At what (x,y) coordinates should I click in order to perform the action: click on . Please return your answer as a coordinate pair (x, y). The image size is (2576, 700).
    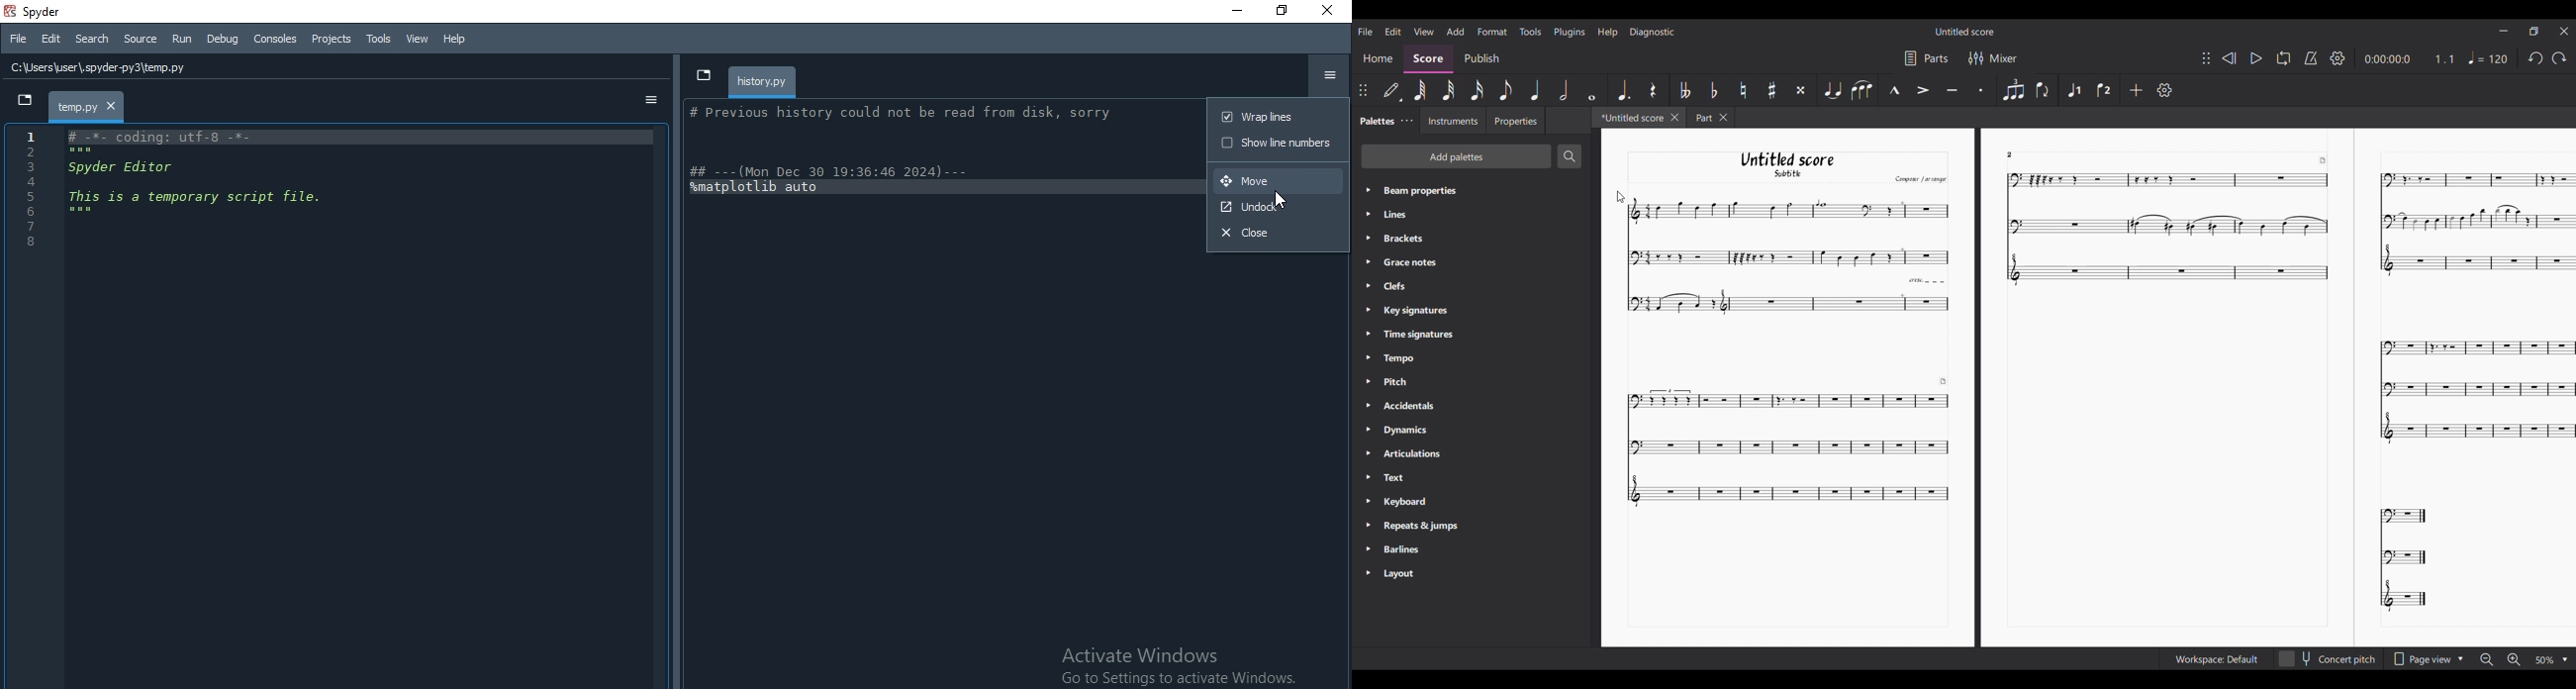
    Looking at the image, I should click on (2403, 515).